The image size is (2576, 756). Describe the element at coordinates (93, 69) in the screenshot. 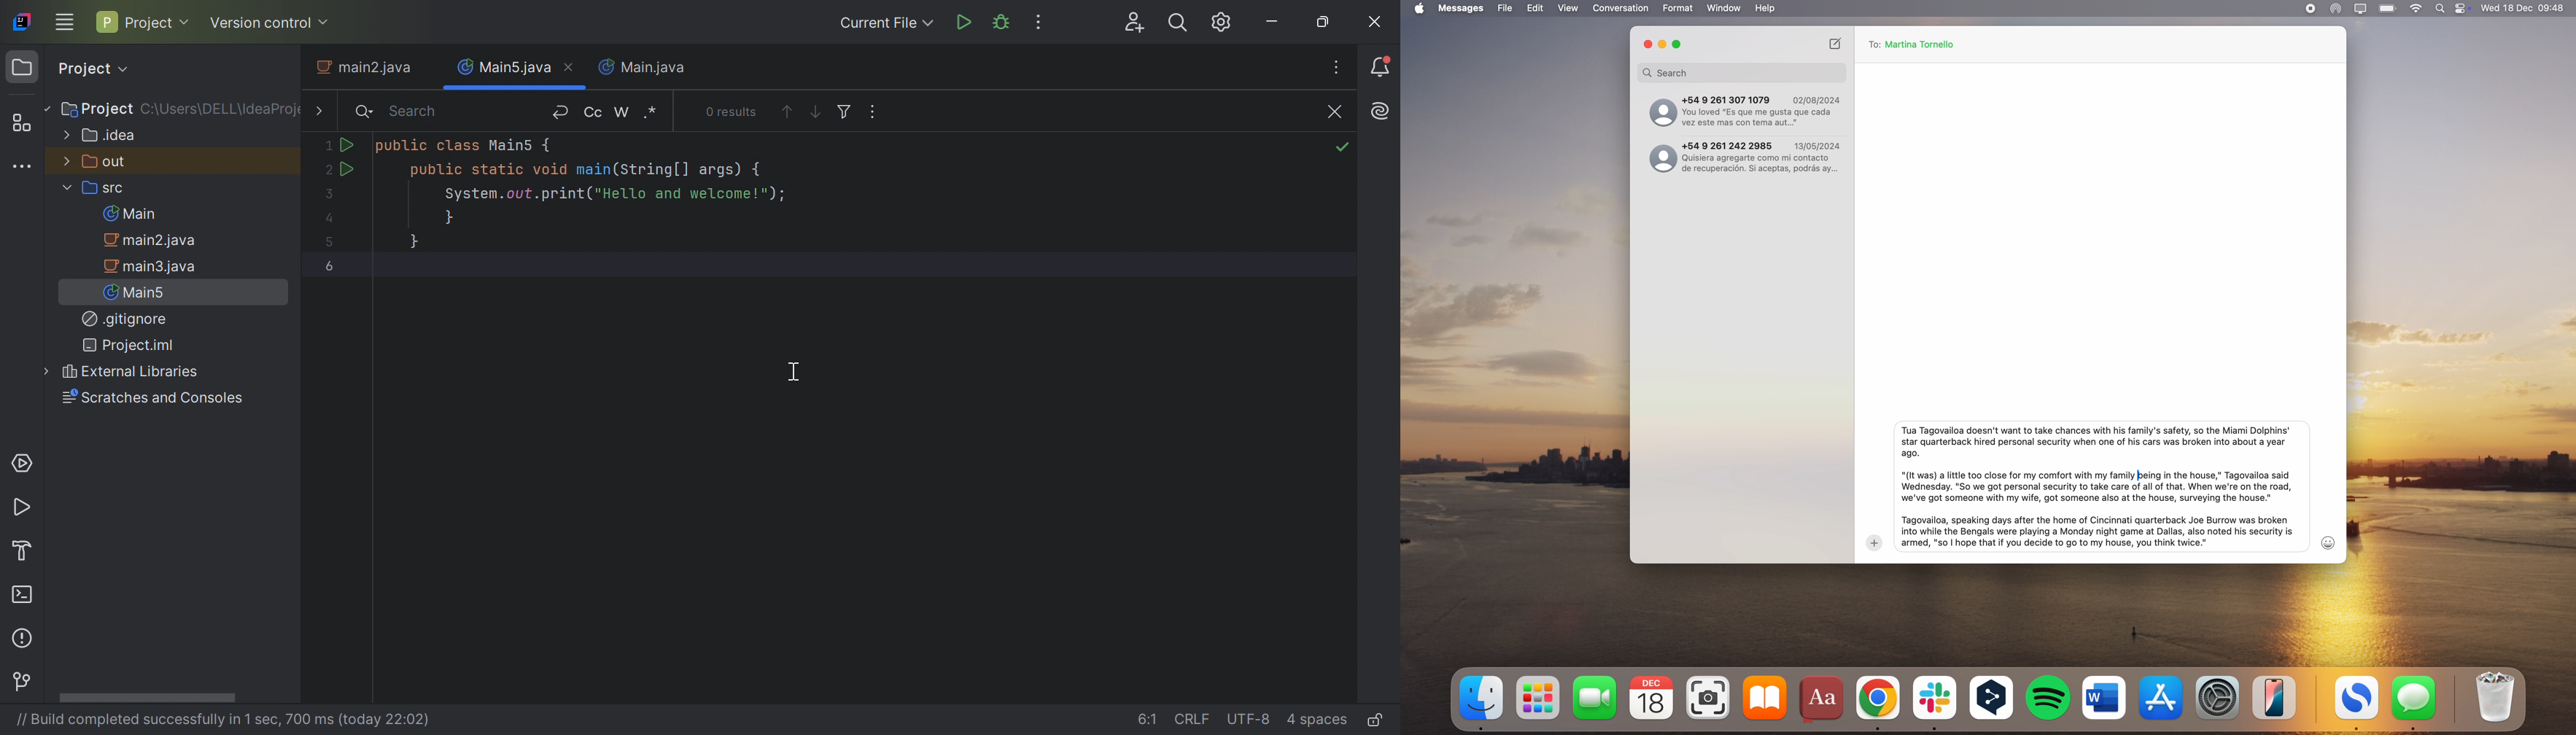

I see `Project` at that location.